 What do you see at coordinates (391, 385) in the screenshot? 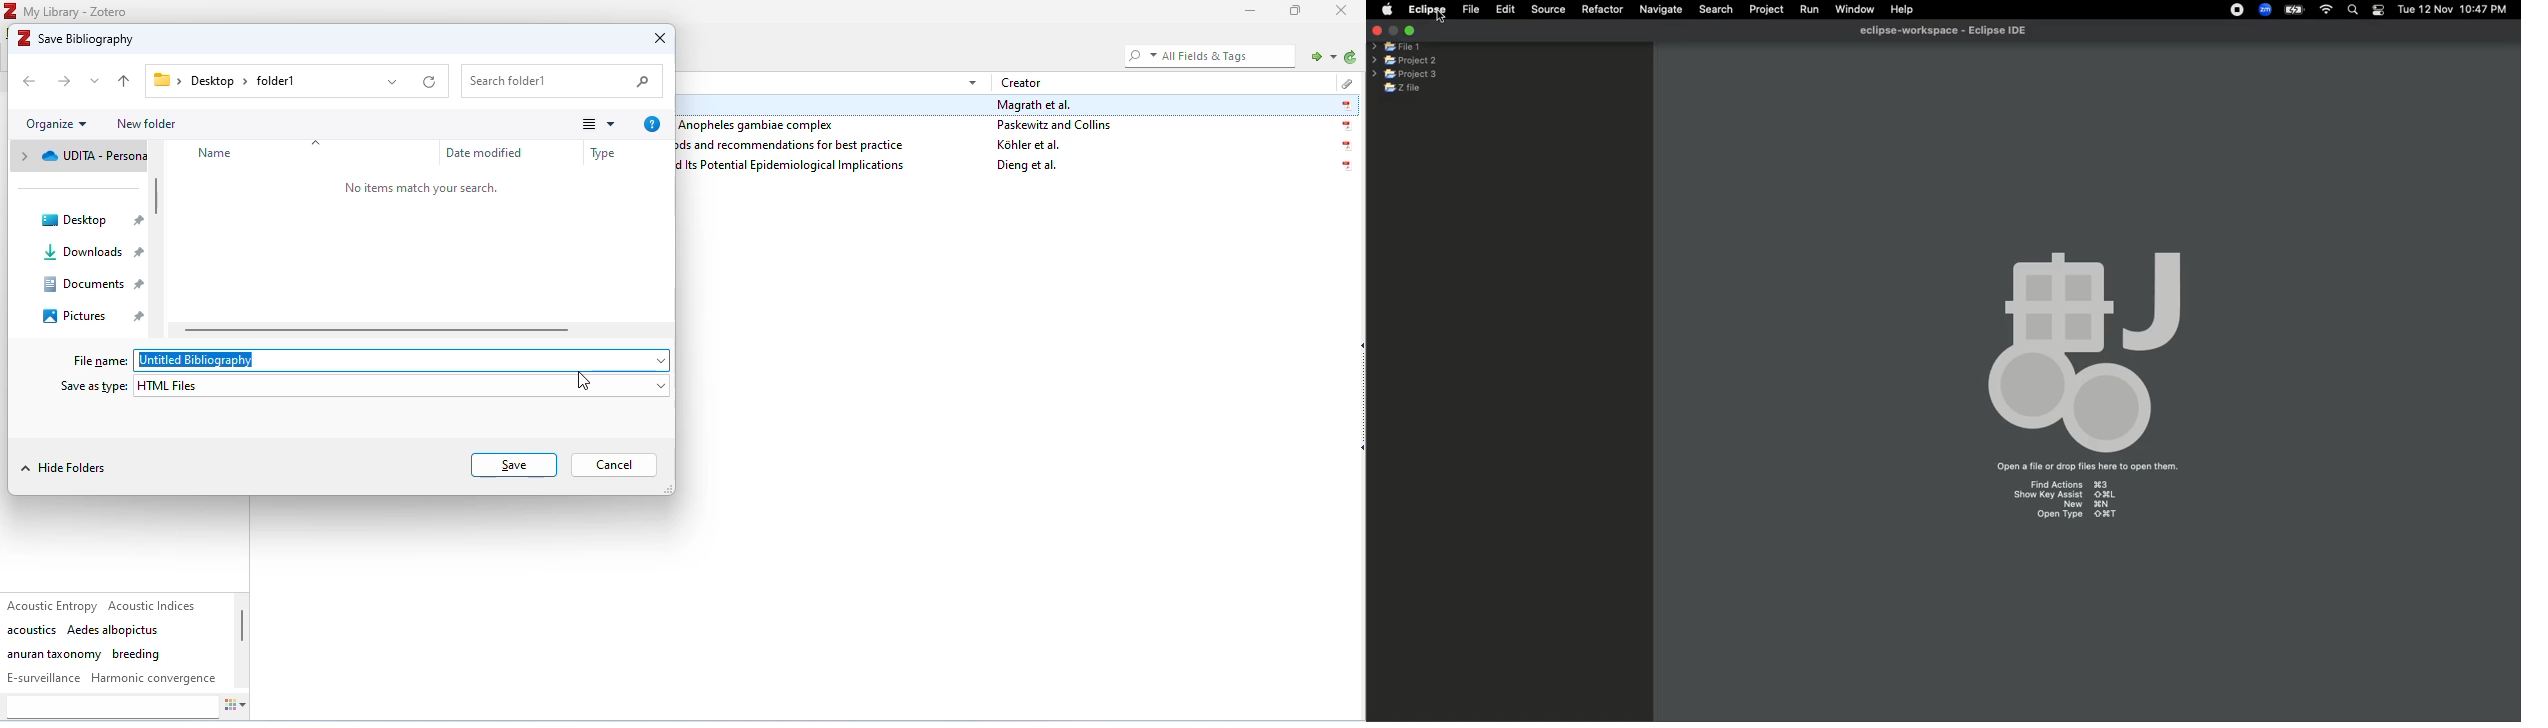
I see `select file type` at bounding box center [391, 385].